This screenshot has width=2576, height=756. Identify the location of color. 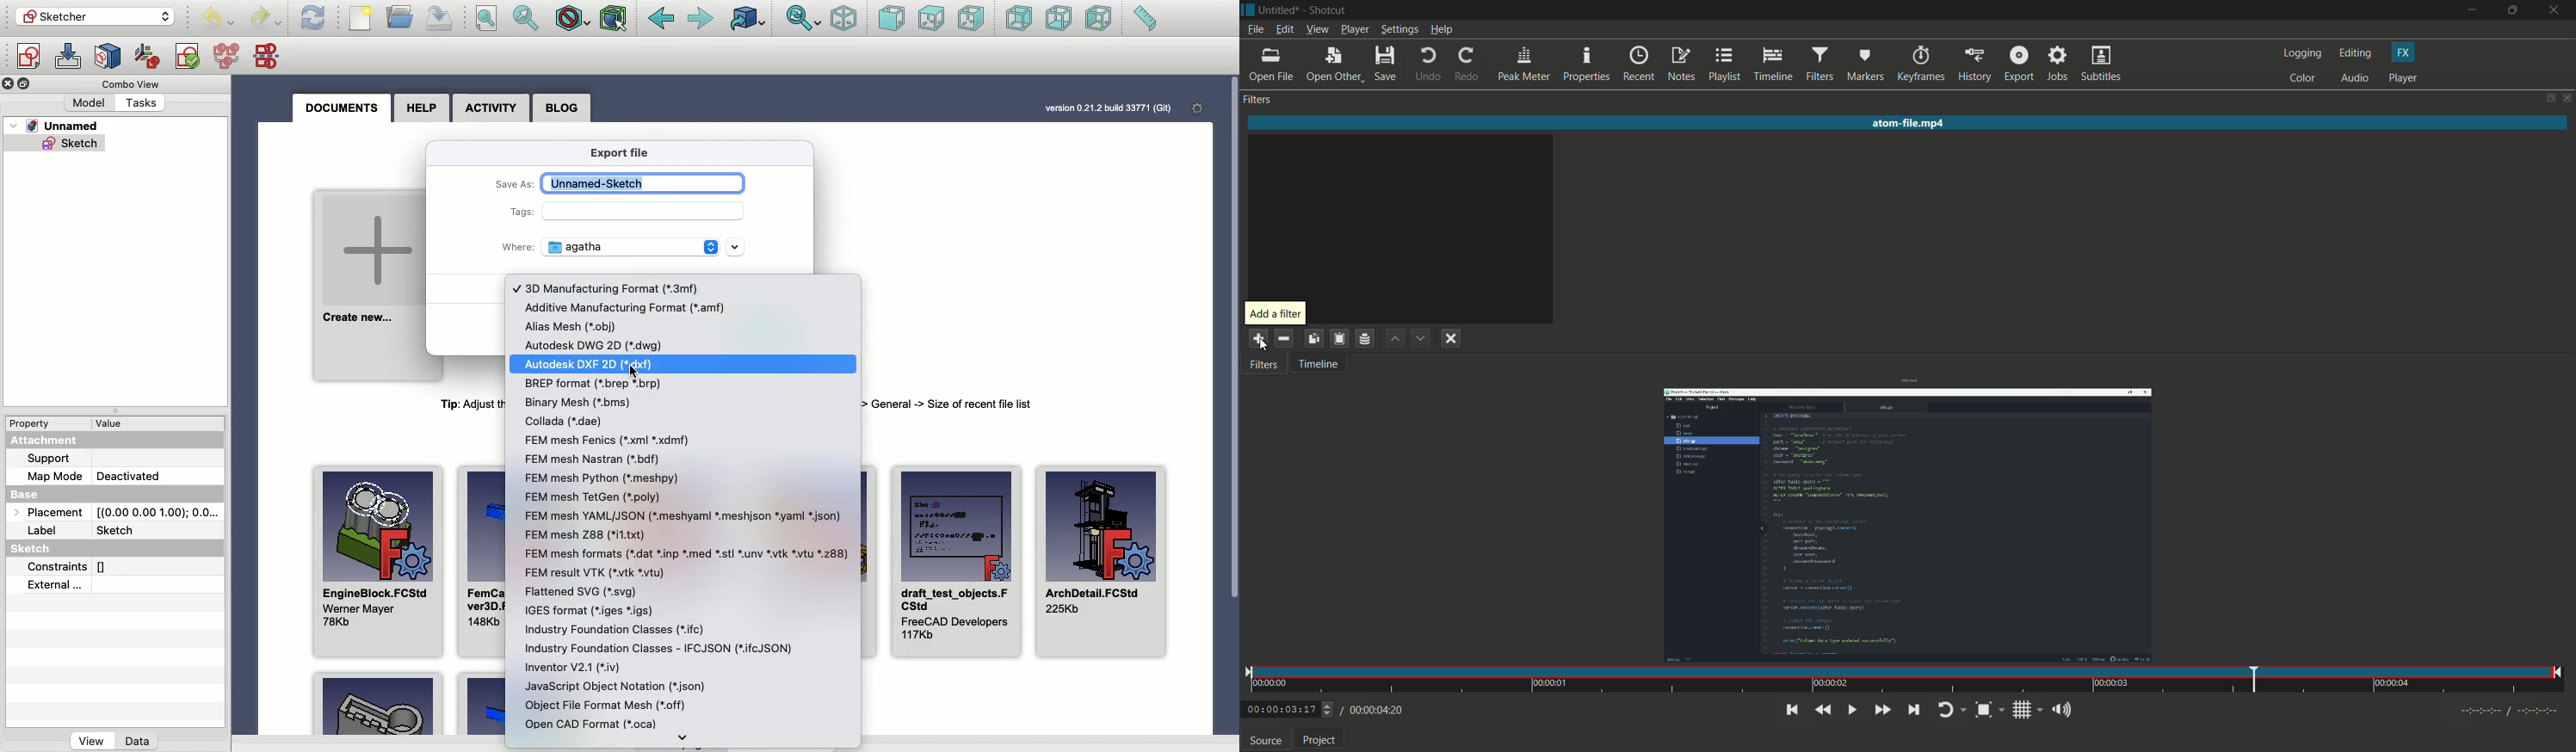
(2303, 79).